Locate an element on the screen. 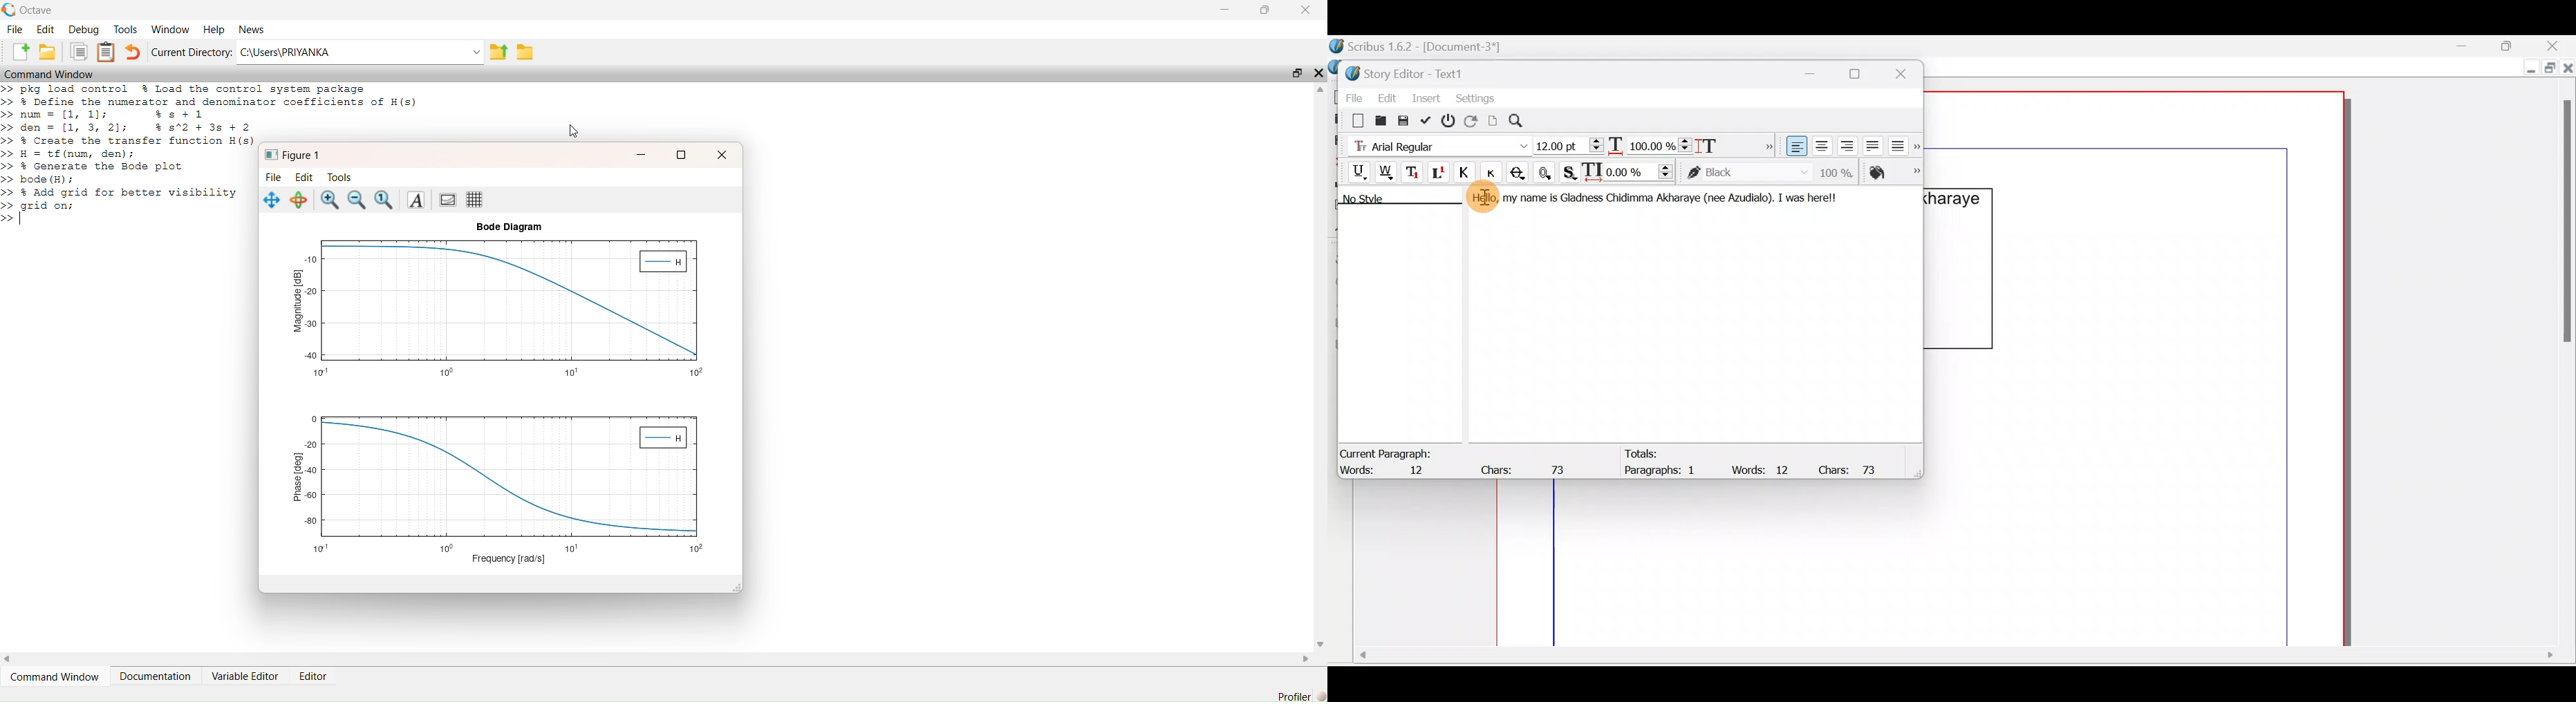  Close is located at coordinates (1906, 72).